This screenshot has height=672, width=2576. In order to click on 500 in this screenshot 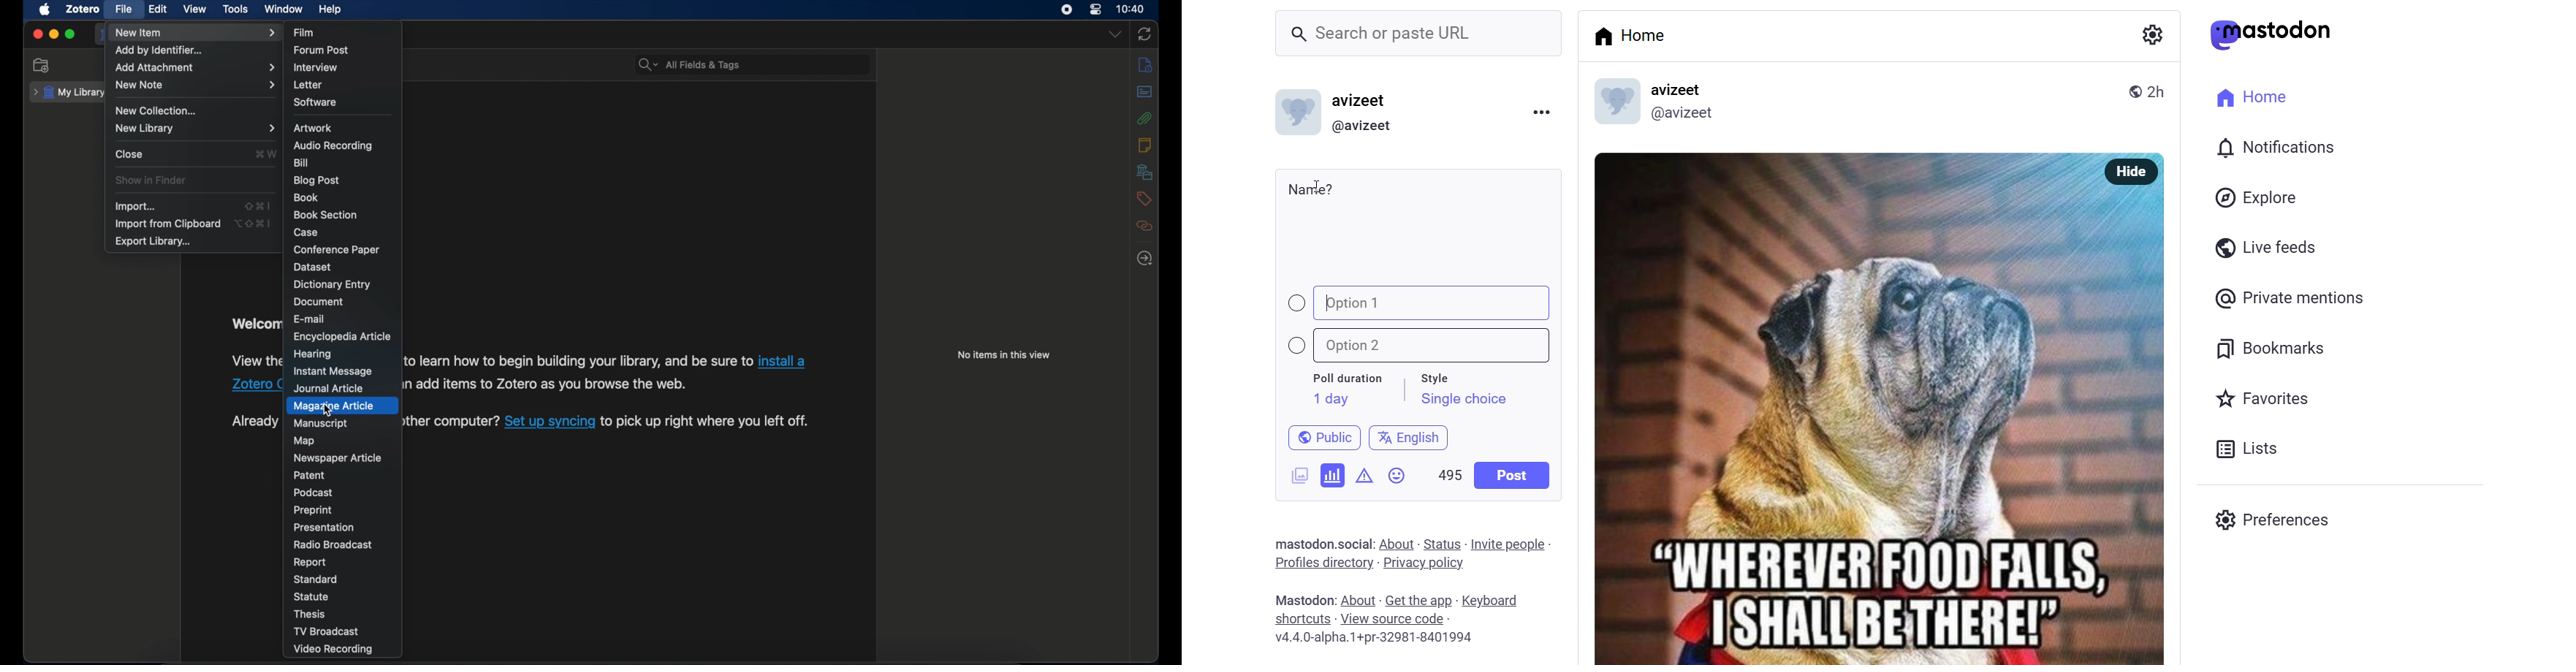, I will do `click(1448, 472)`.